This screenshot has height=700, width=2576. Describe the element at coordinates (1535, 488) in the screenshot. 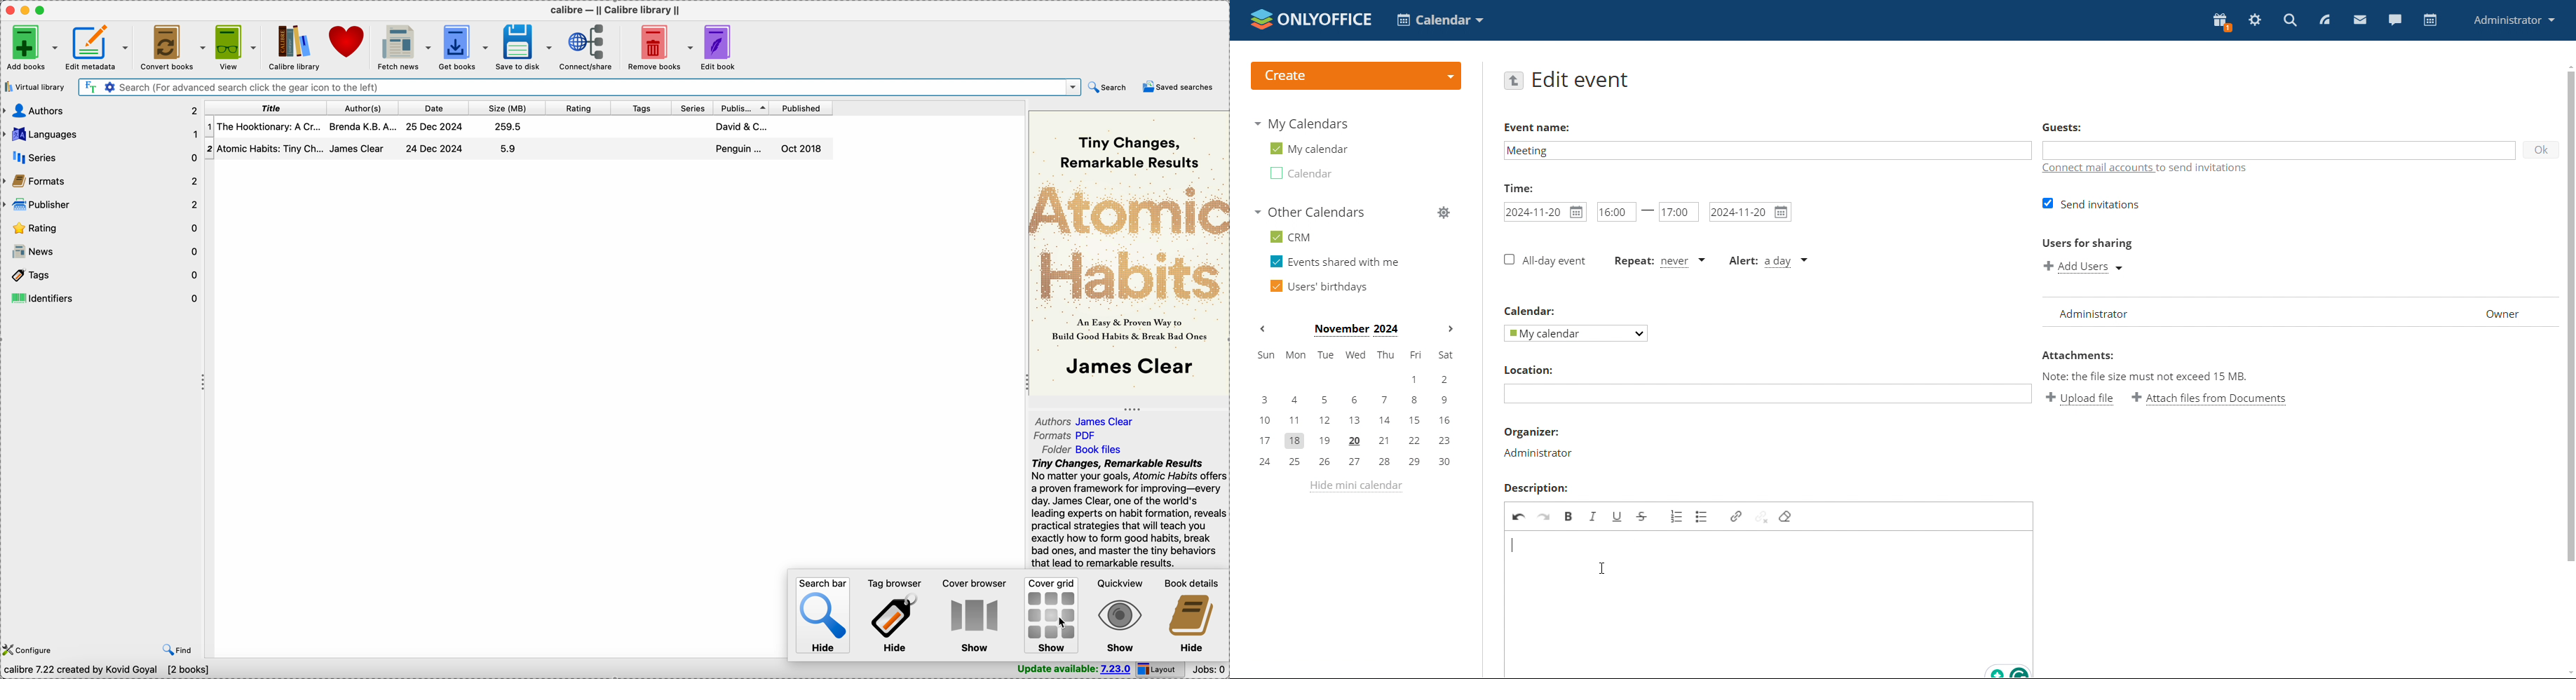

I see `description` at that location.